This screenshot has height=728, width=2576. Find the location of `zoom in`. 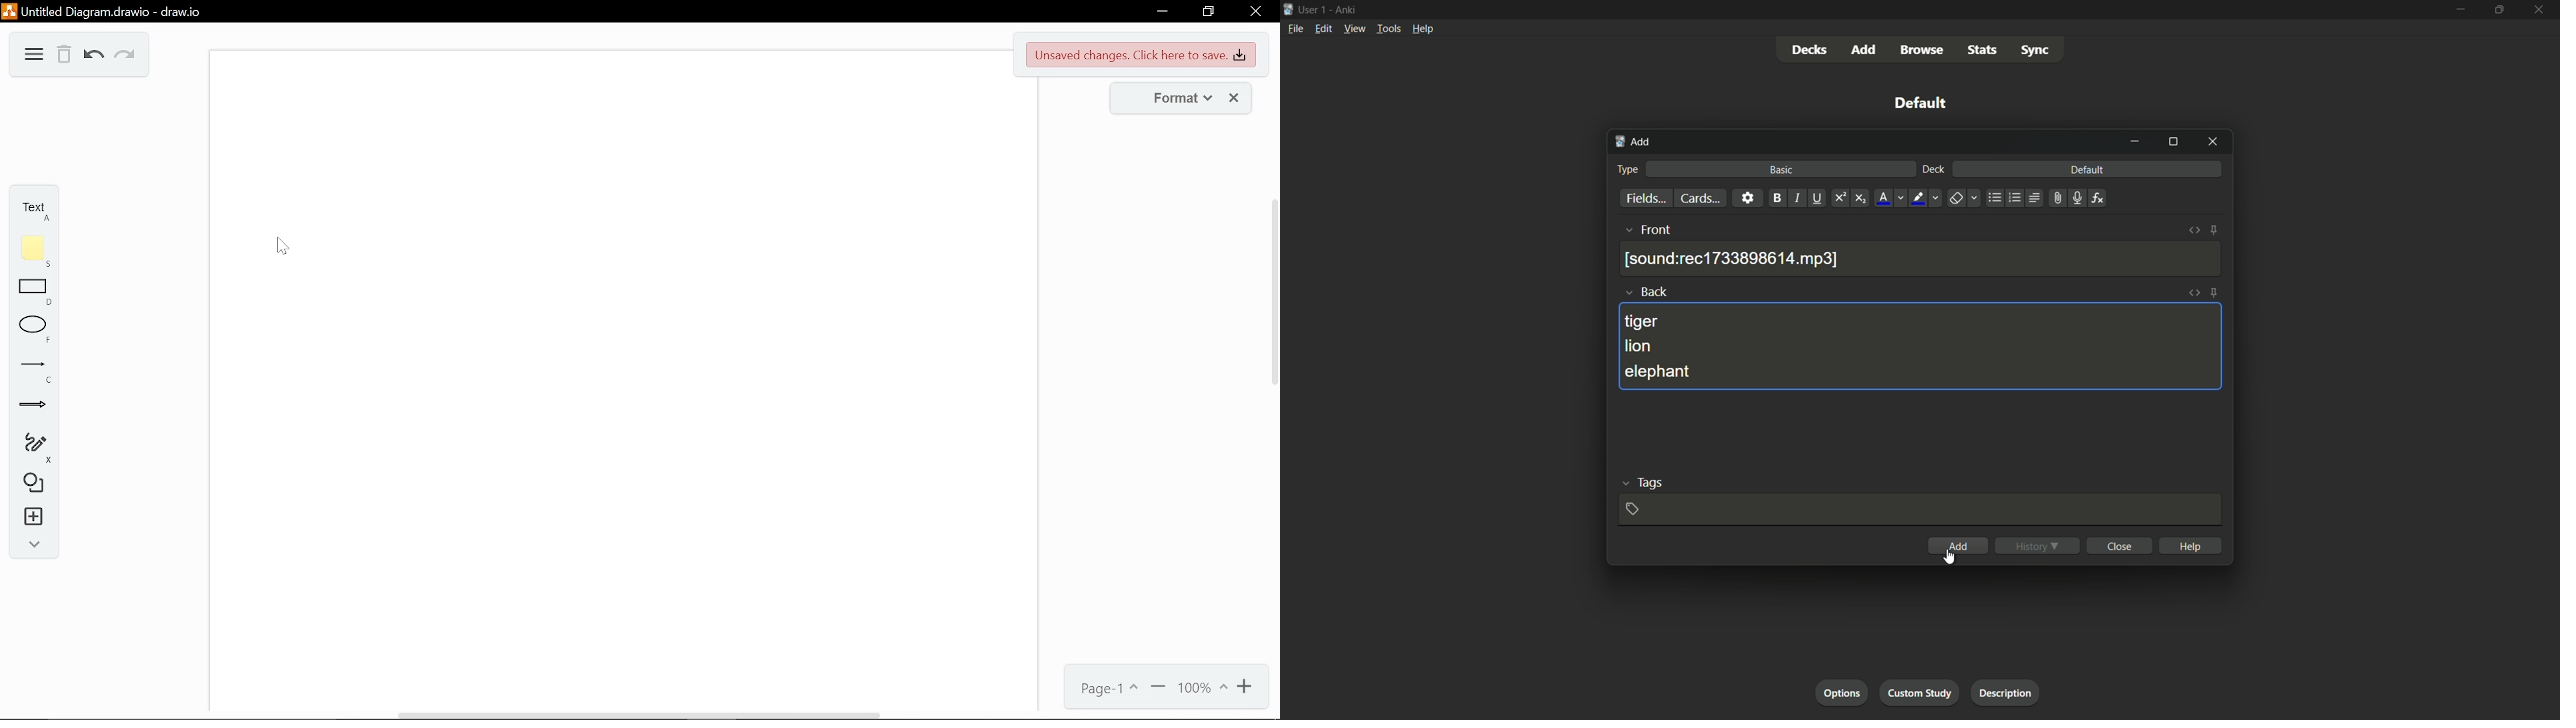

zoom in is located at coordinates (1246, 687).